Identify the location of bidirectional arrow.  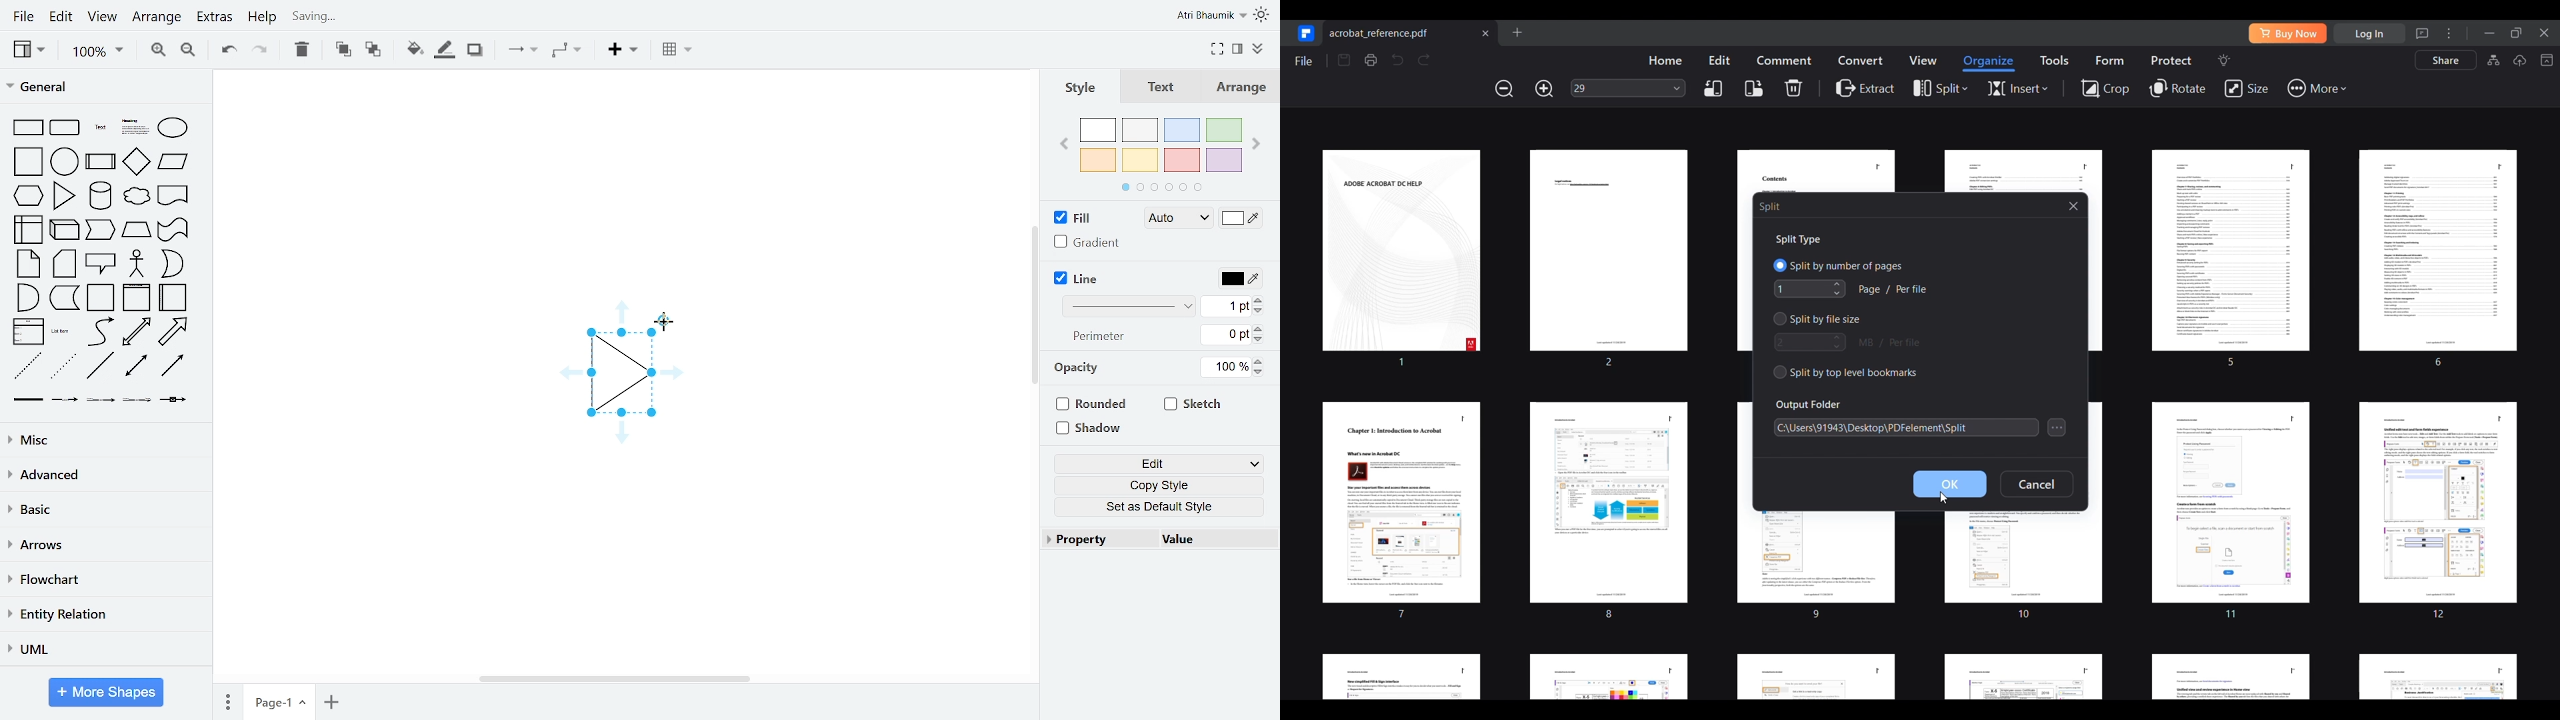
(135, 367).